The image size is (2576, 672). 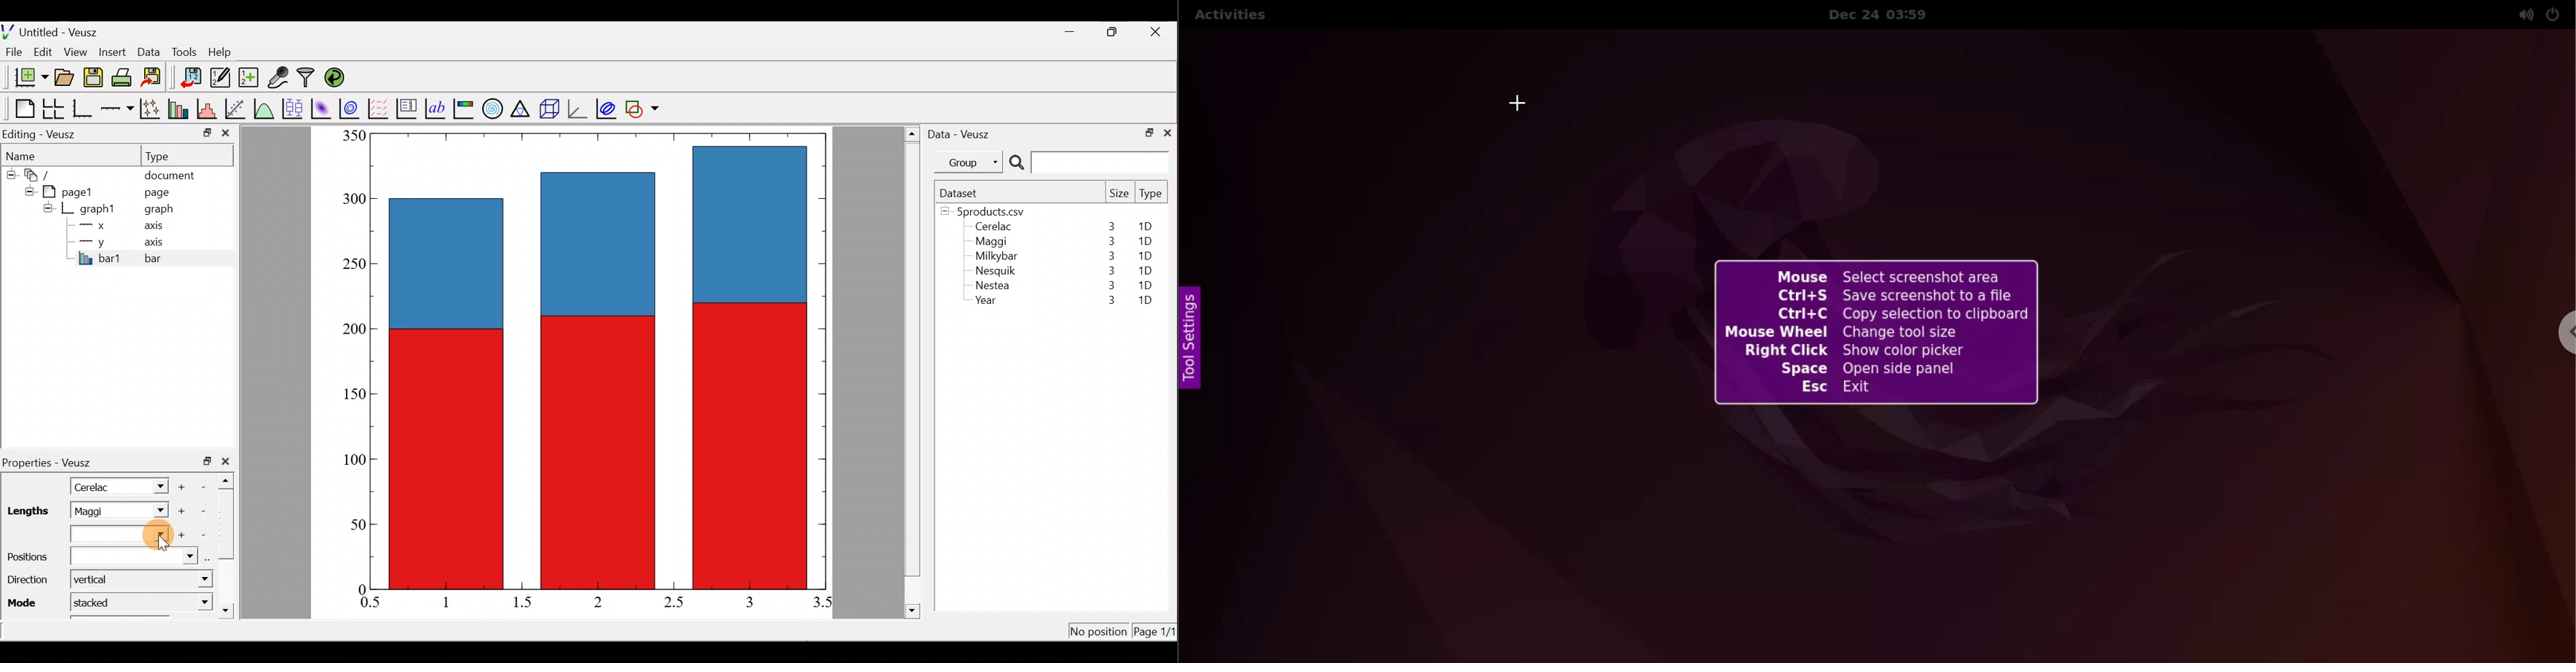 What do you see at coordinates (353, 135) in the screenshot?
I see `350` at bounding box center [353, 135].